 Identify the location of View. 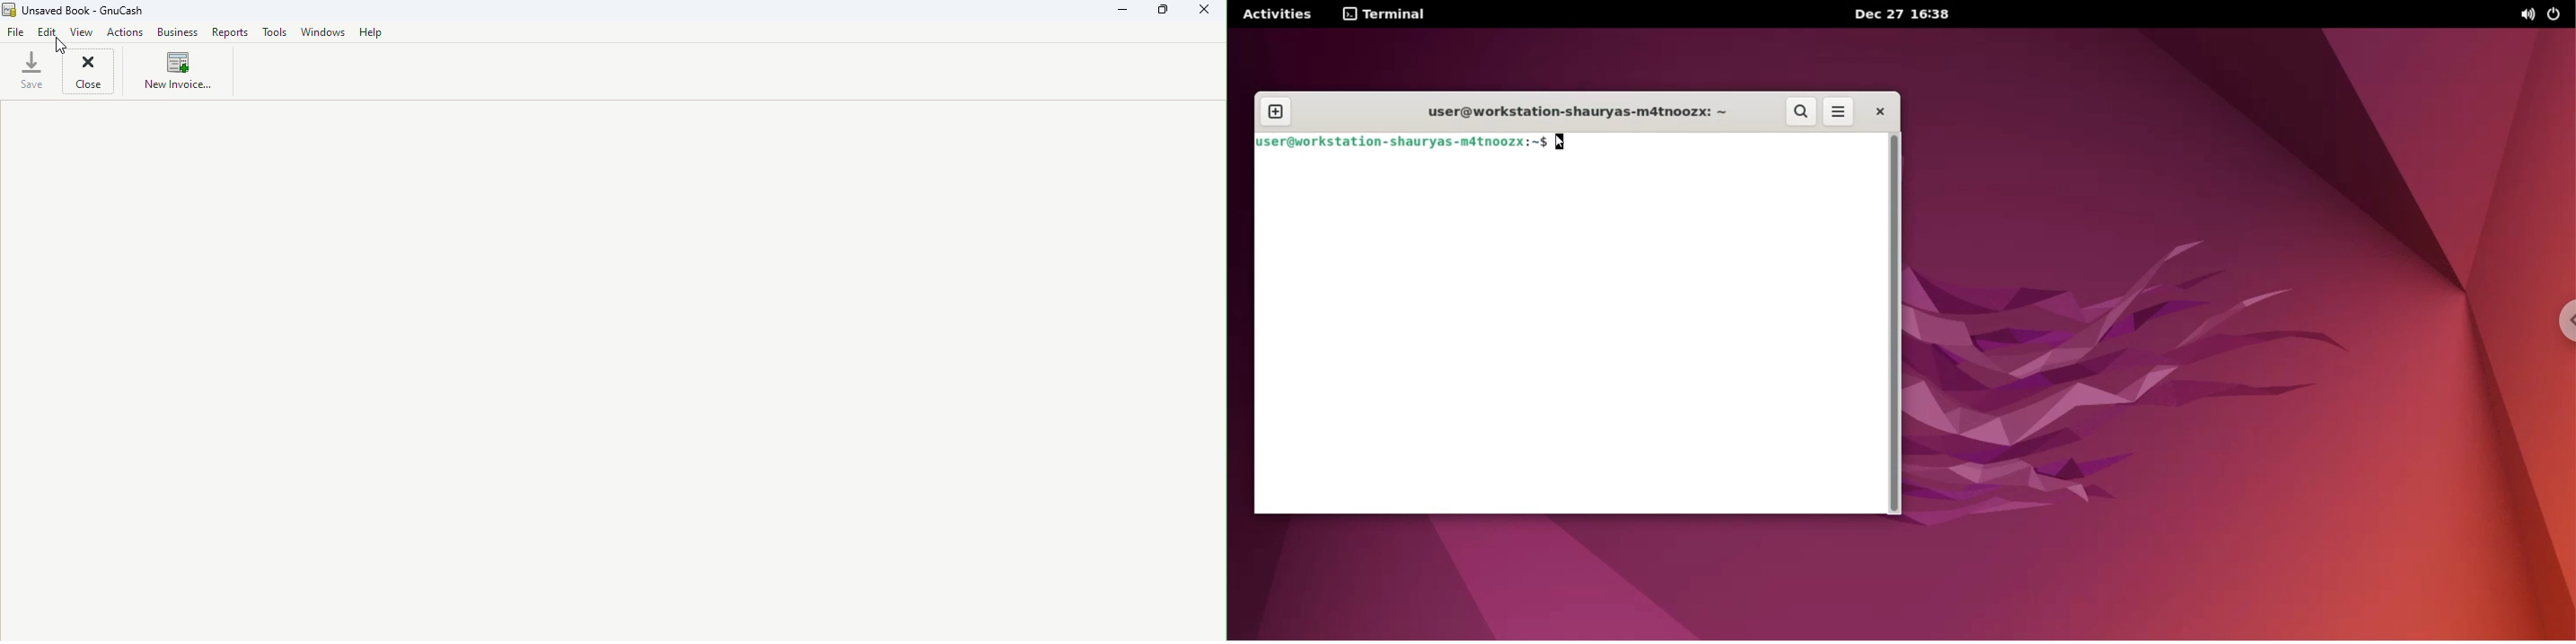
(83, 32).